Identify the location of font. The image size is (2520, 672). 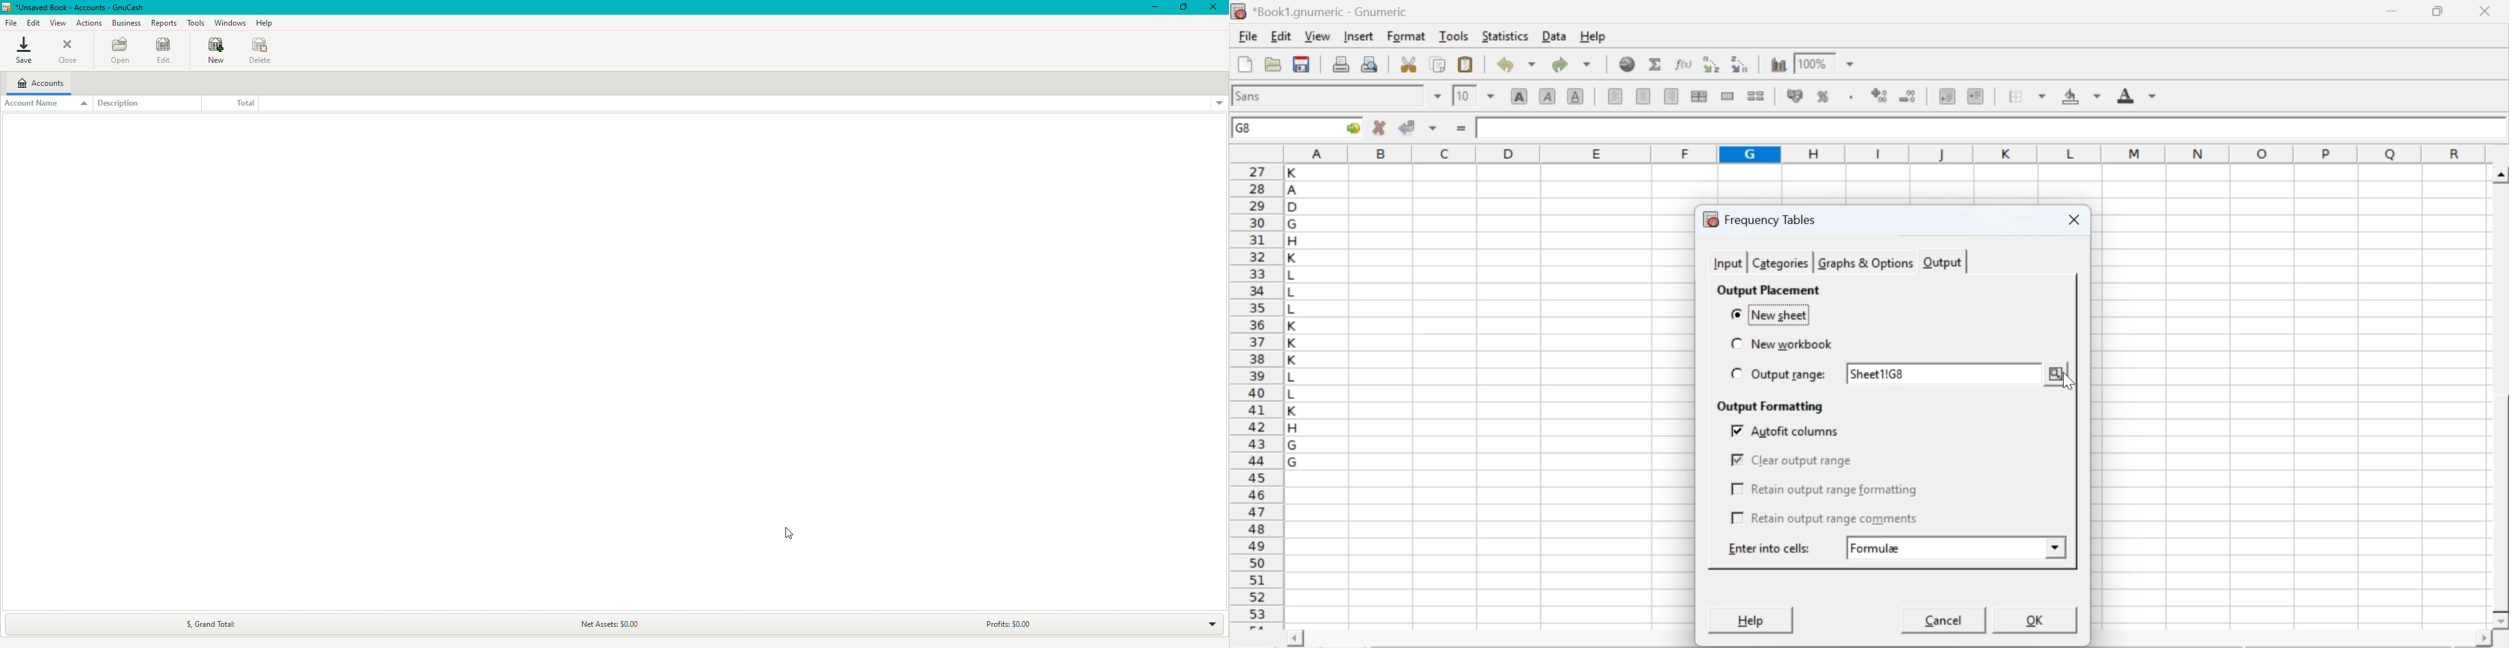
(1251, 95).